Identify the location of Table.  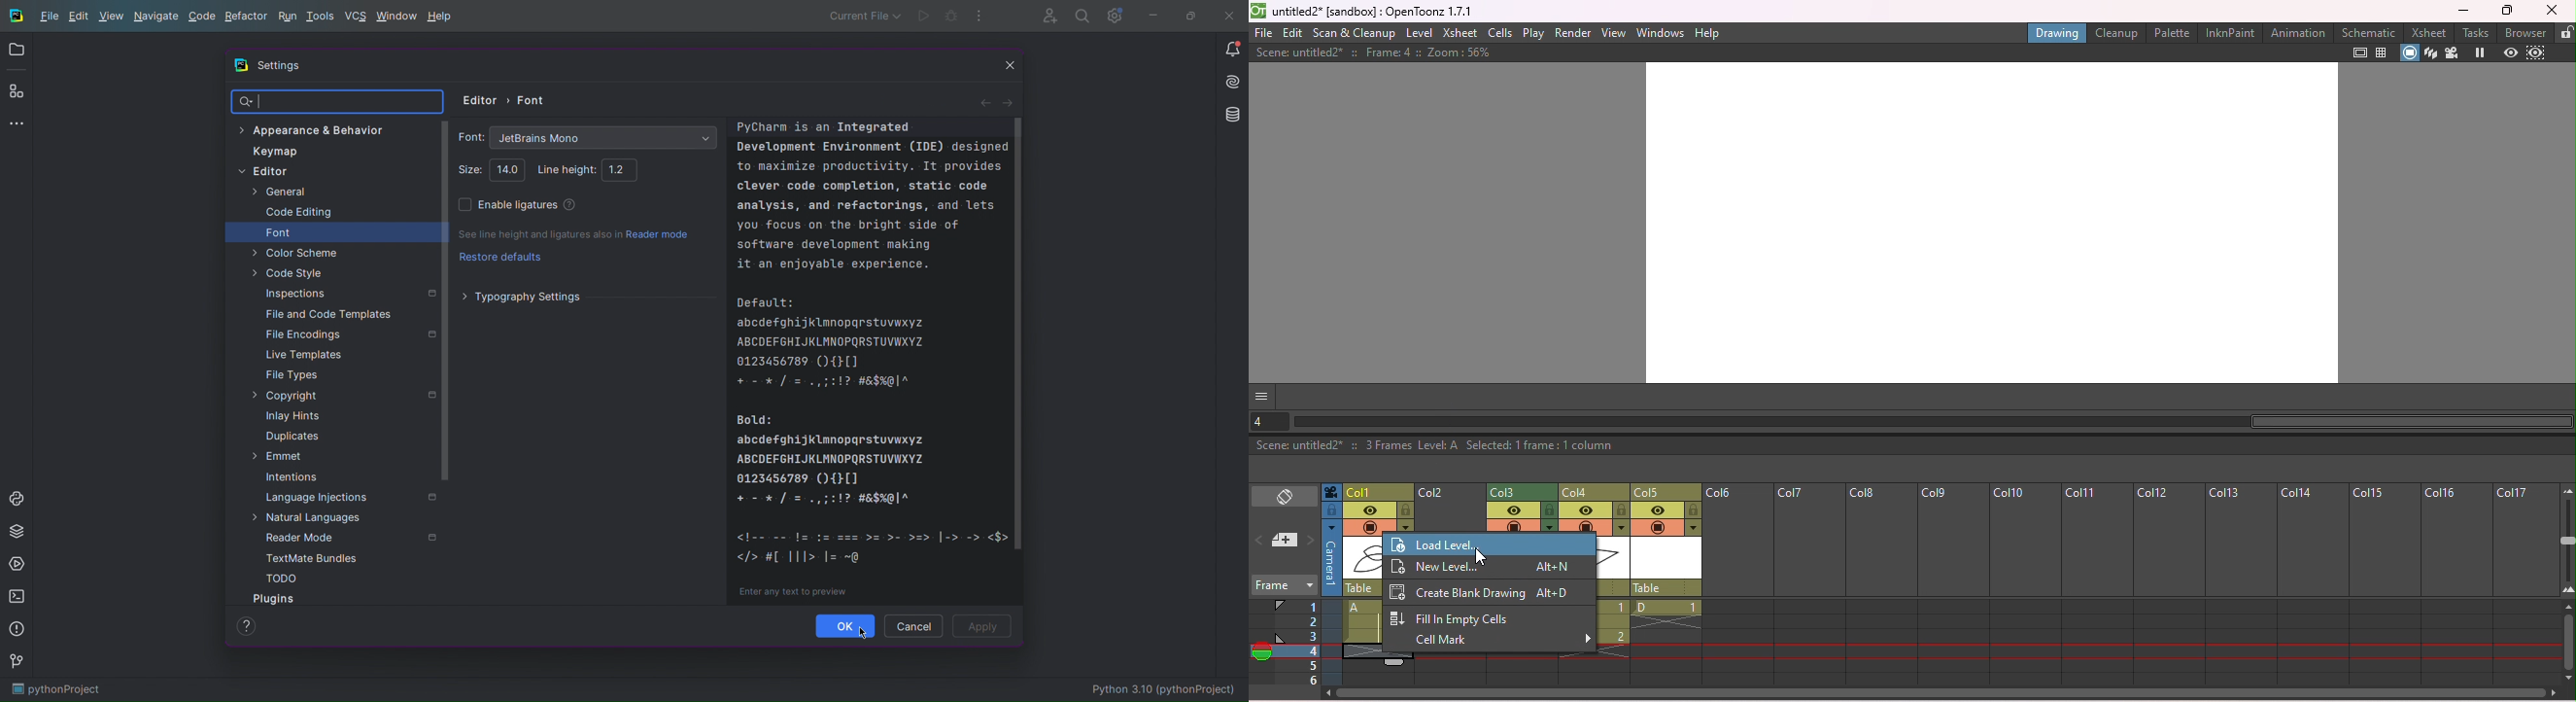
(1667, 588).